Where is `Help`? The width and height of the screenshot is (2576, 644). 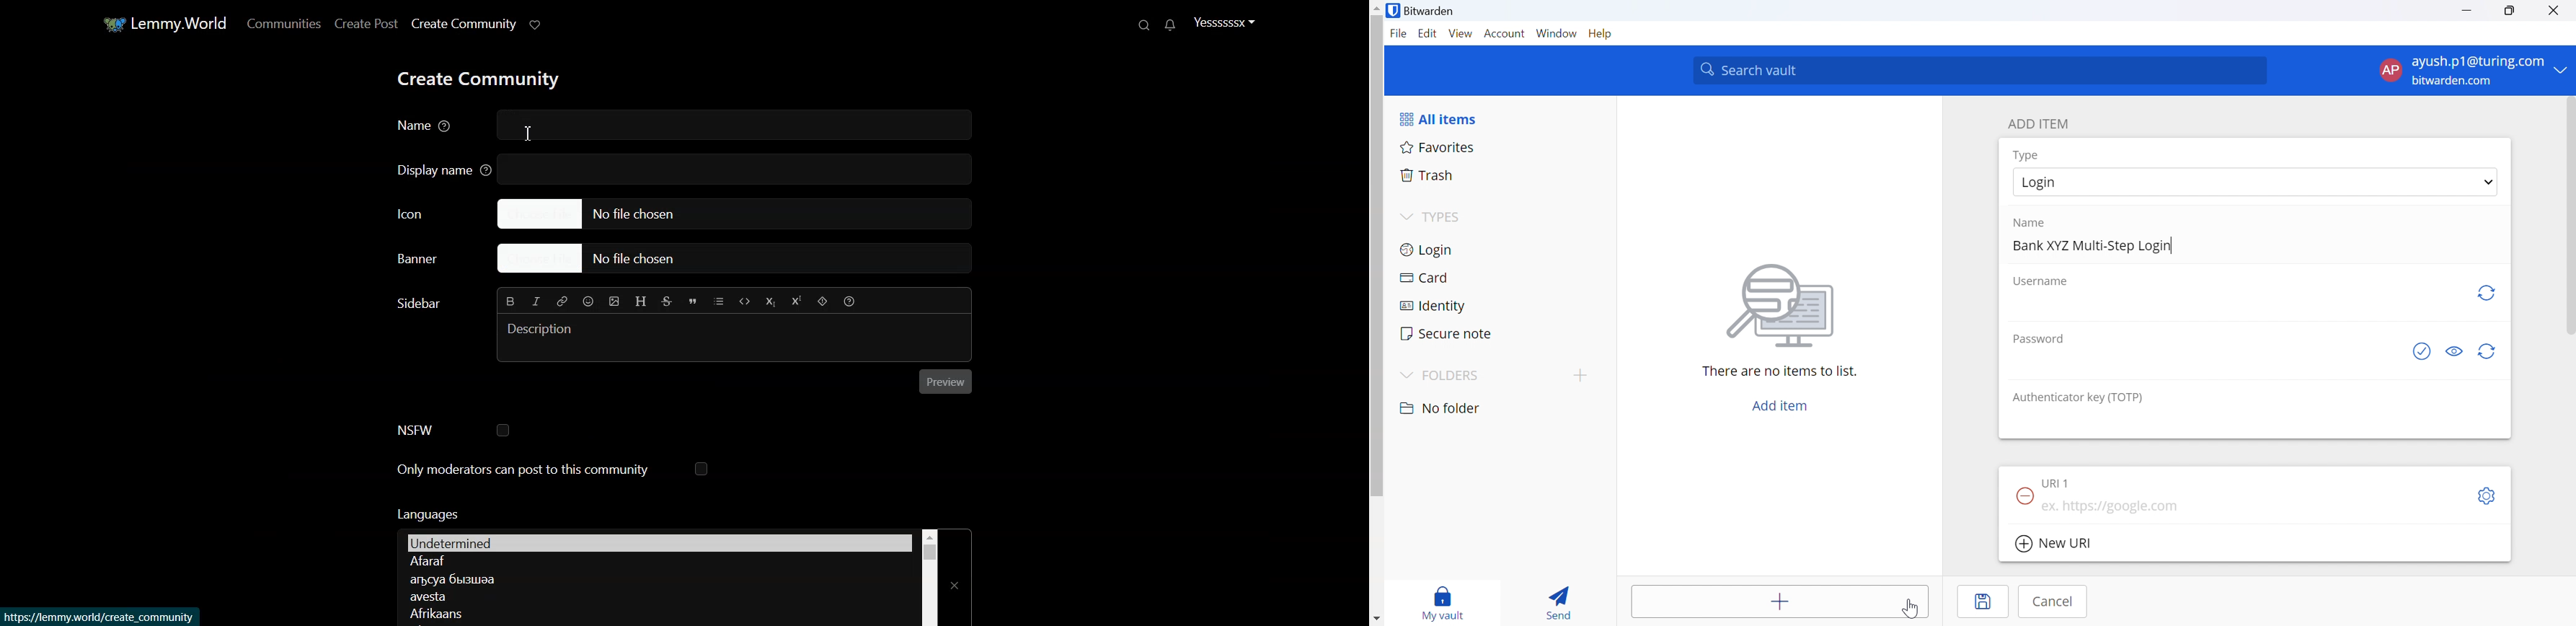
Help is located at coordinates (1601, 35).